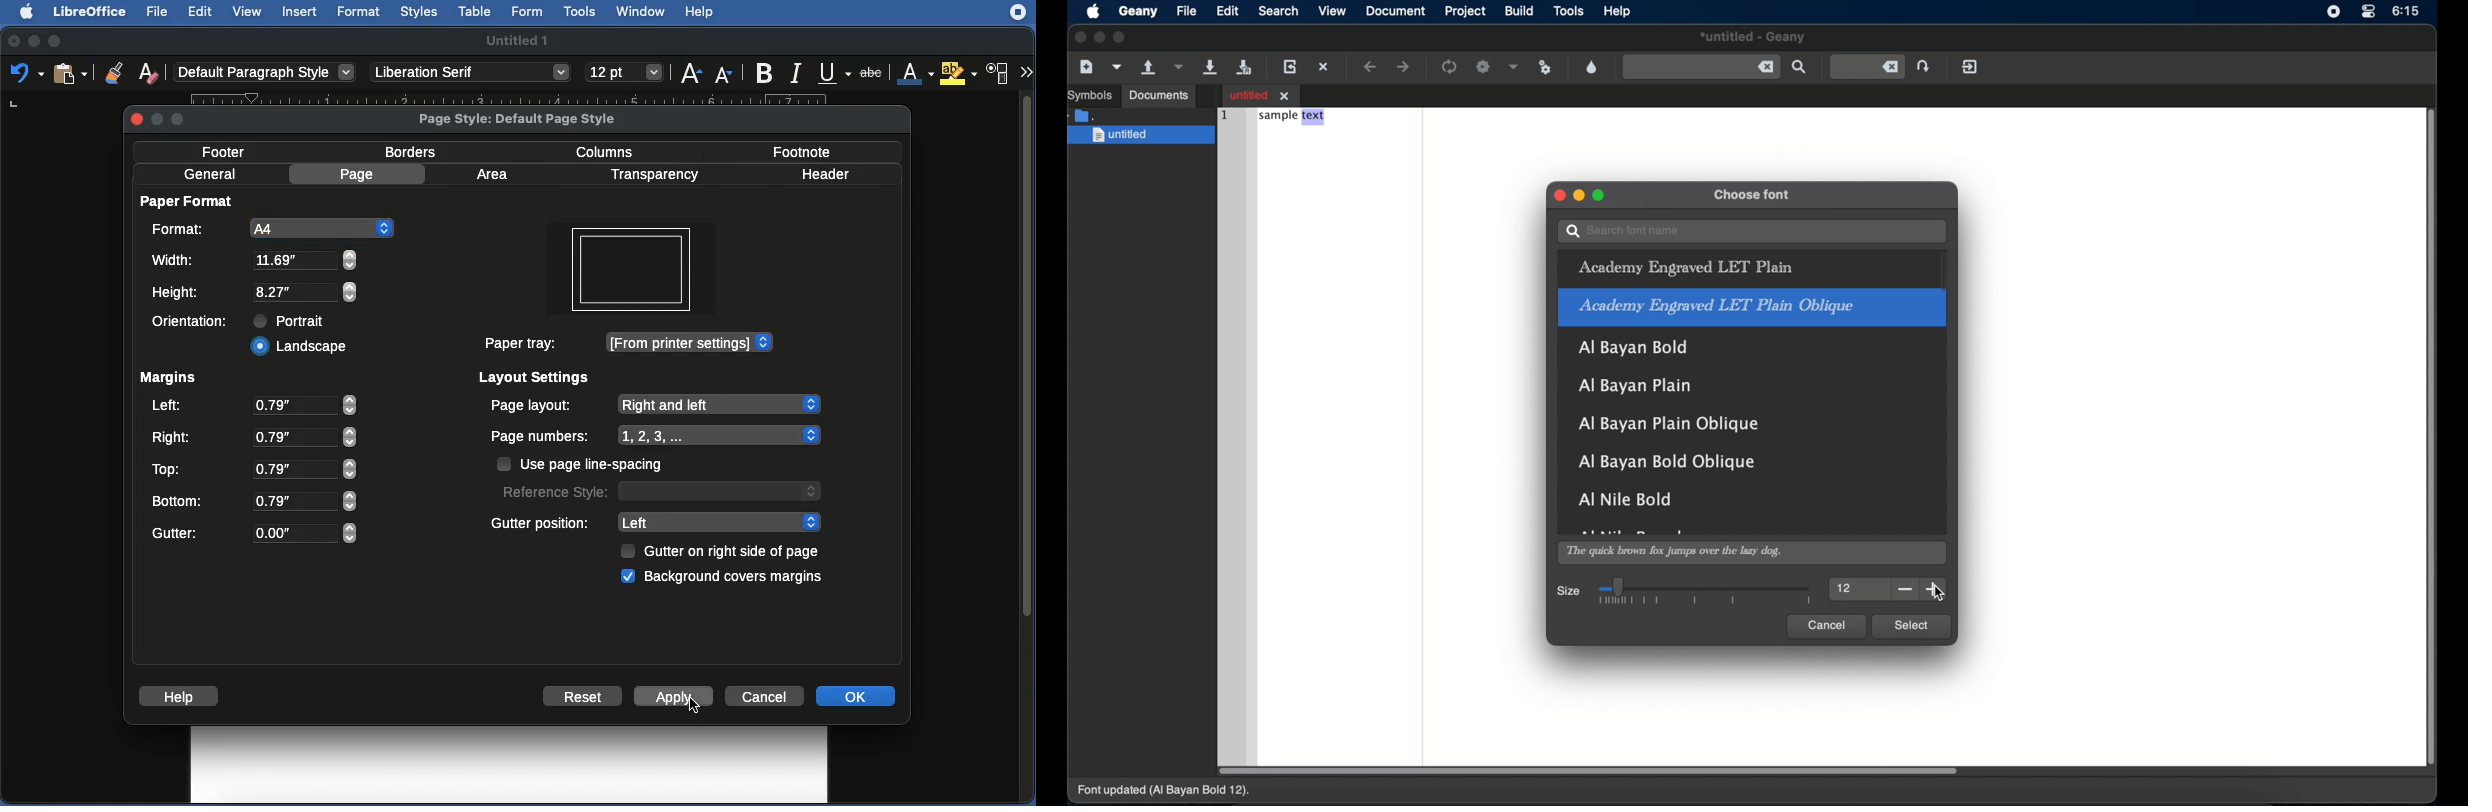  What do you see at coordinates (831, 72) in the screenshot?
I see `Underline` at bounding box center [831, 72].